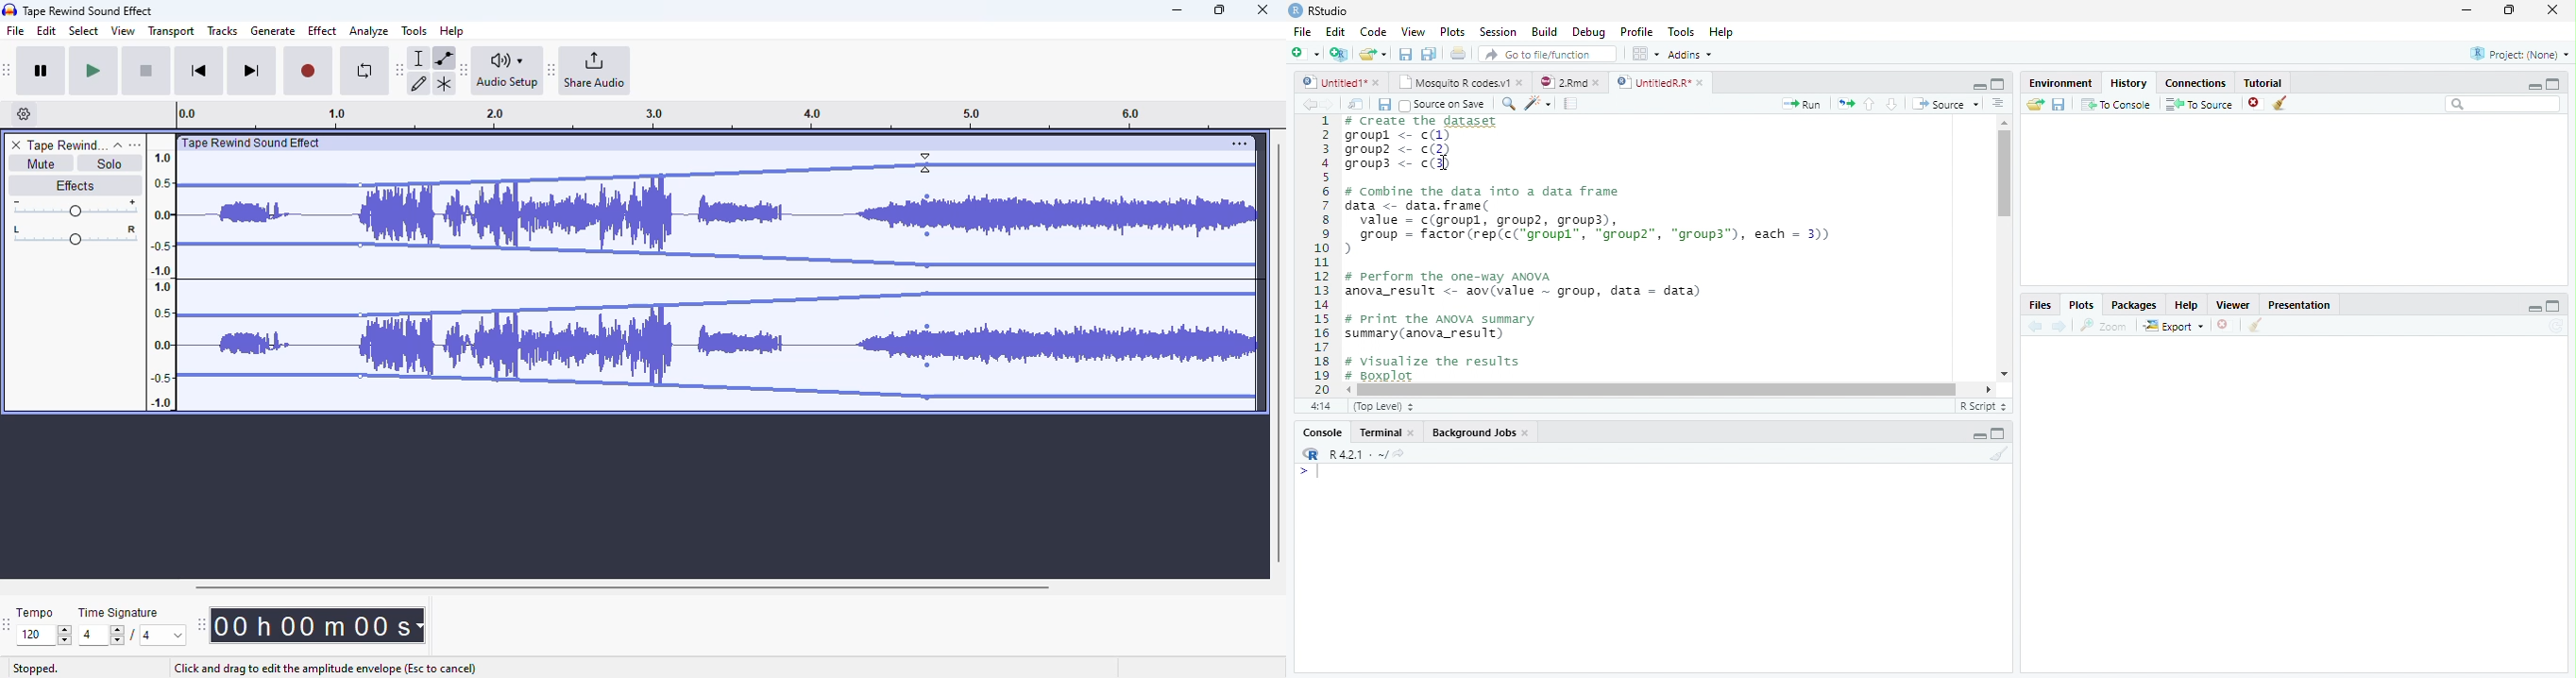 The image size is (2576, 700). I want to click on Code, so click(1371, 32).